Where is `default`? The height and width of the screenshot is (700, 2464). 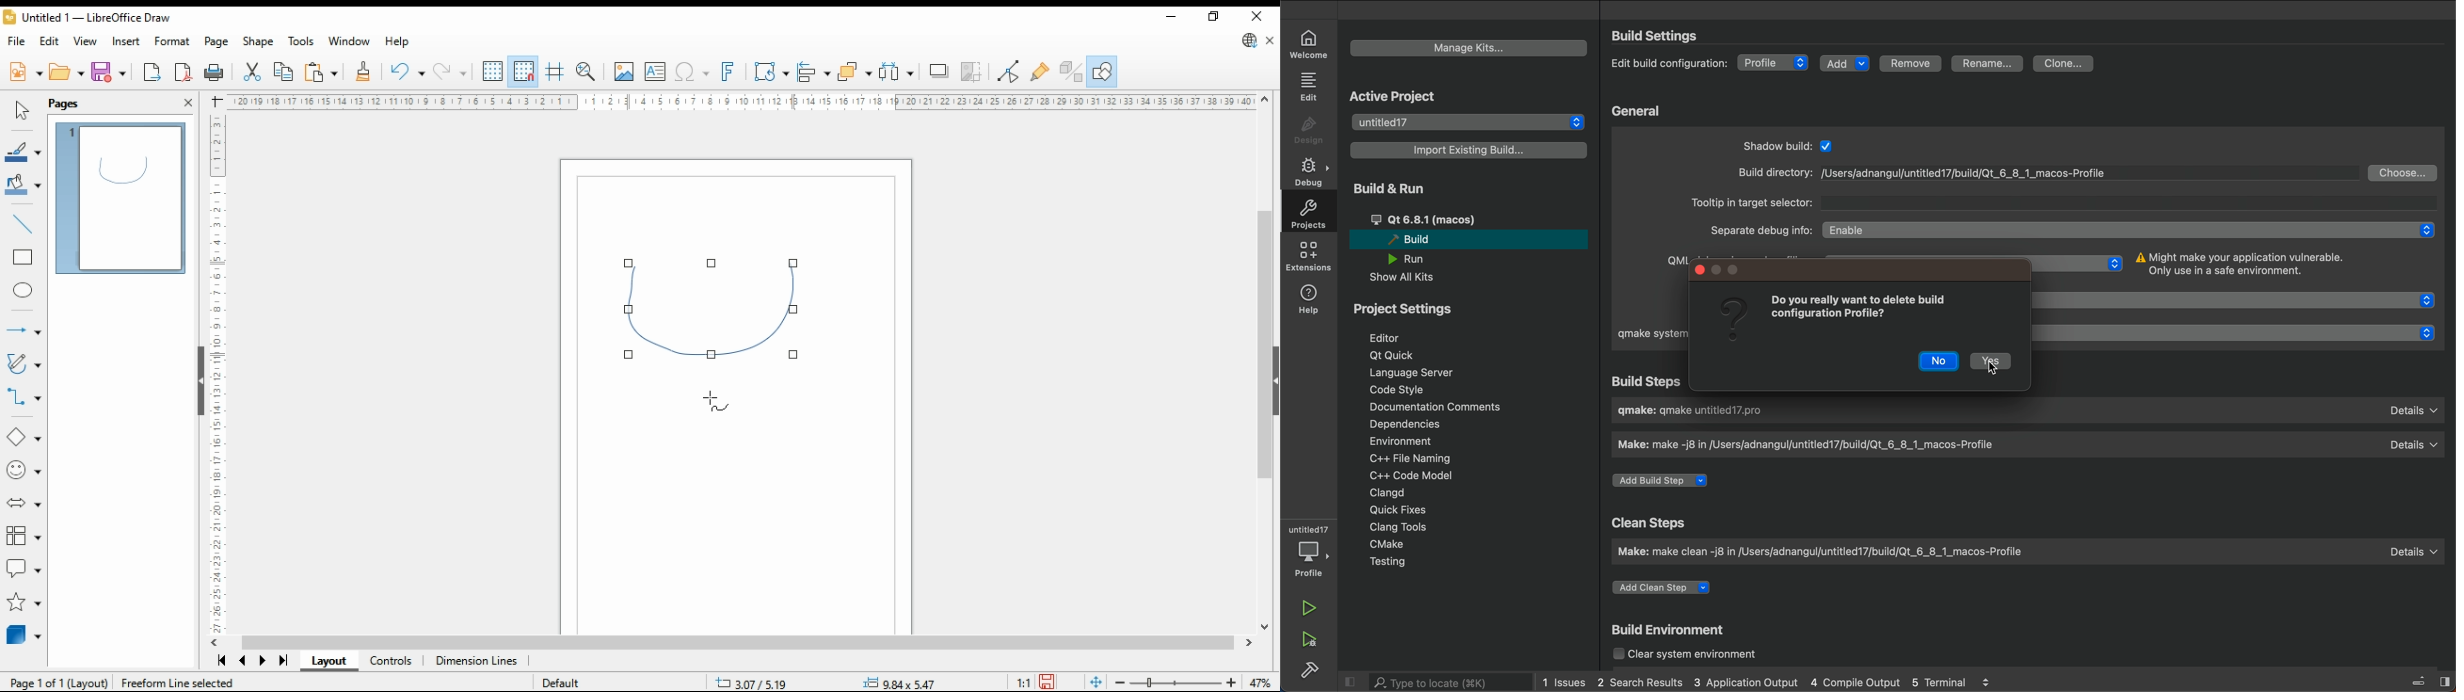
default is located at coordinates (561, 683).